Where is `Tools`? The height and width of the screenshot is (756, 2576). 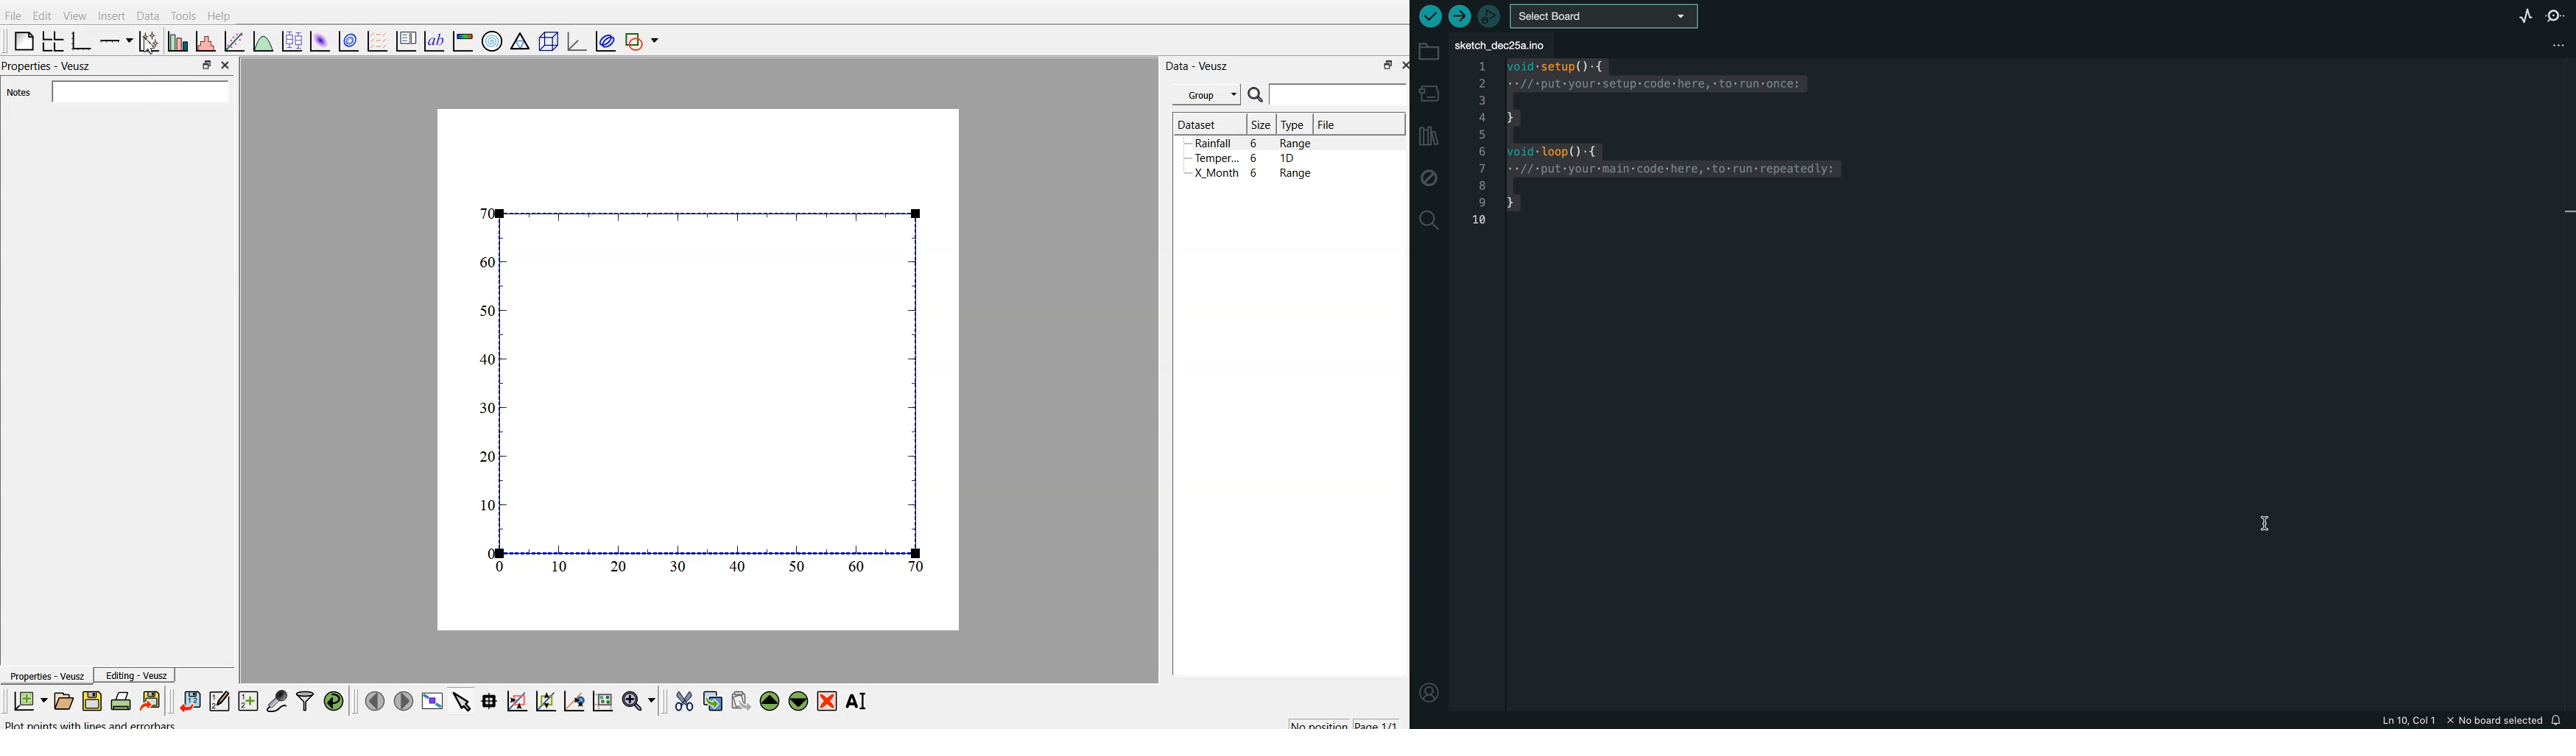 Tools is located at coordinates (183, 15).